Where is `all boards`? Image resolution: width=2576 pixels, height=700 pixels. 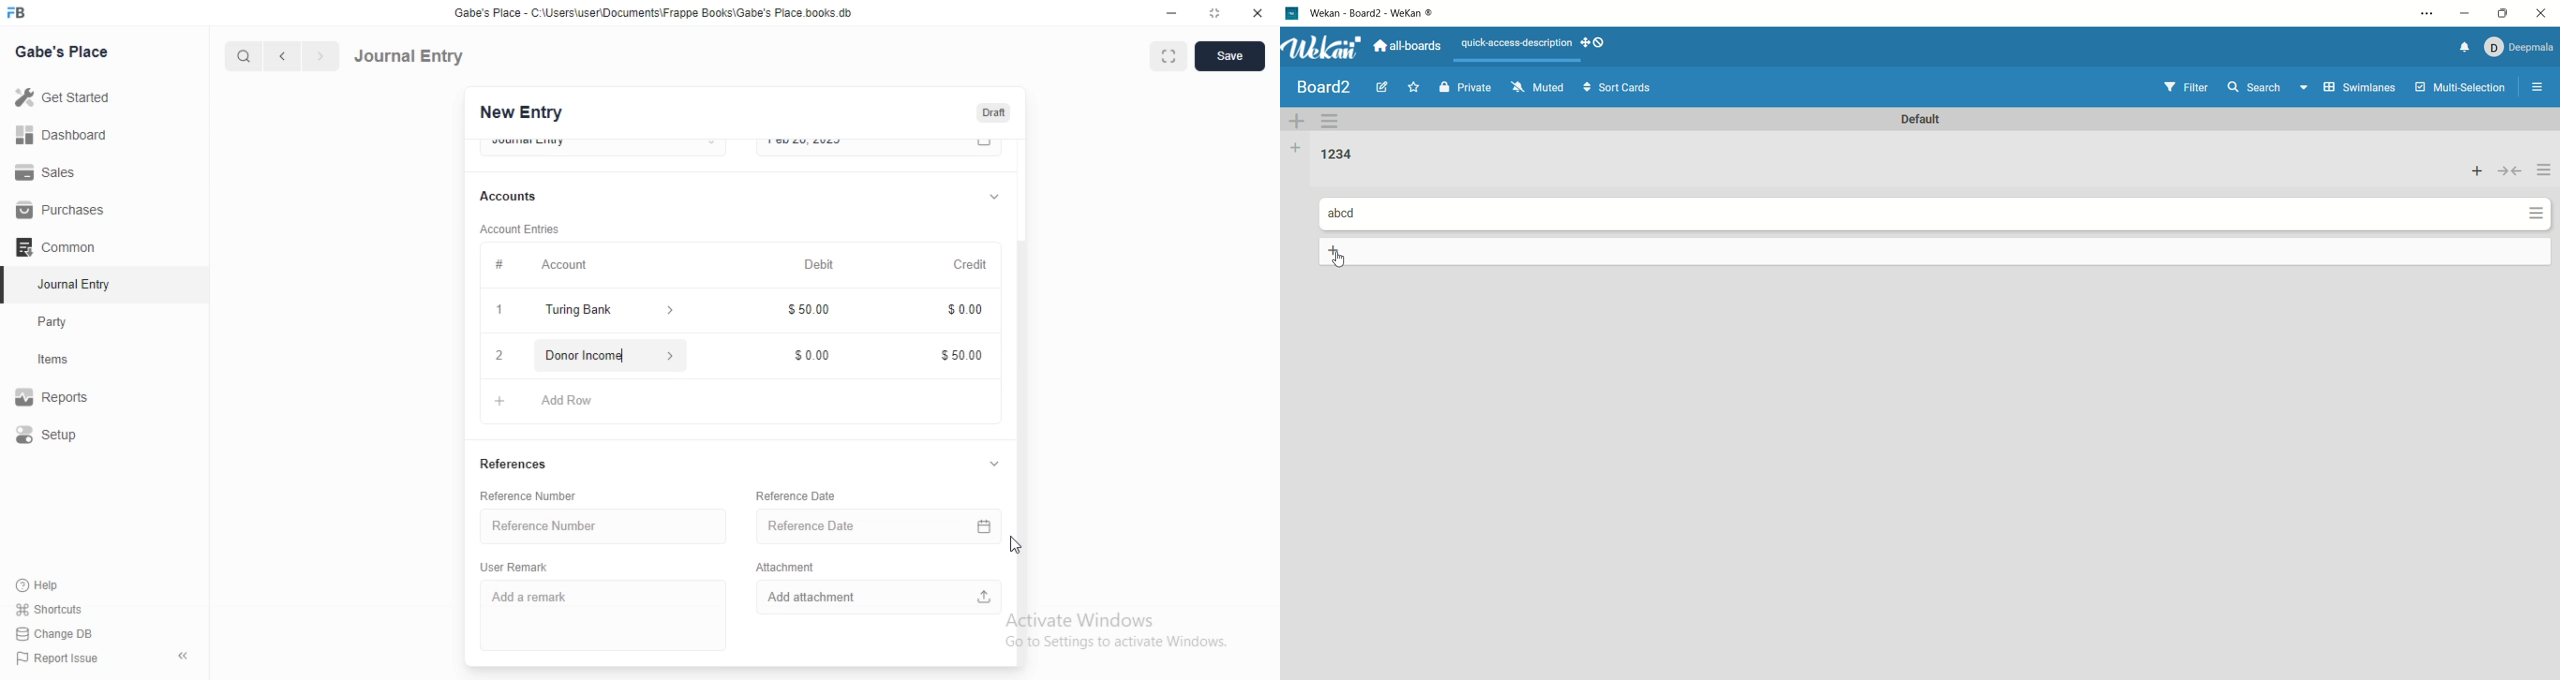
all boards is located at coordinates (1411, 47).